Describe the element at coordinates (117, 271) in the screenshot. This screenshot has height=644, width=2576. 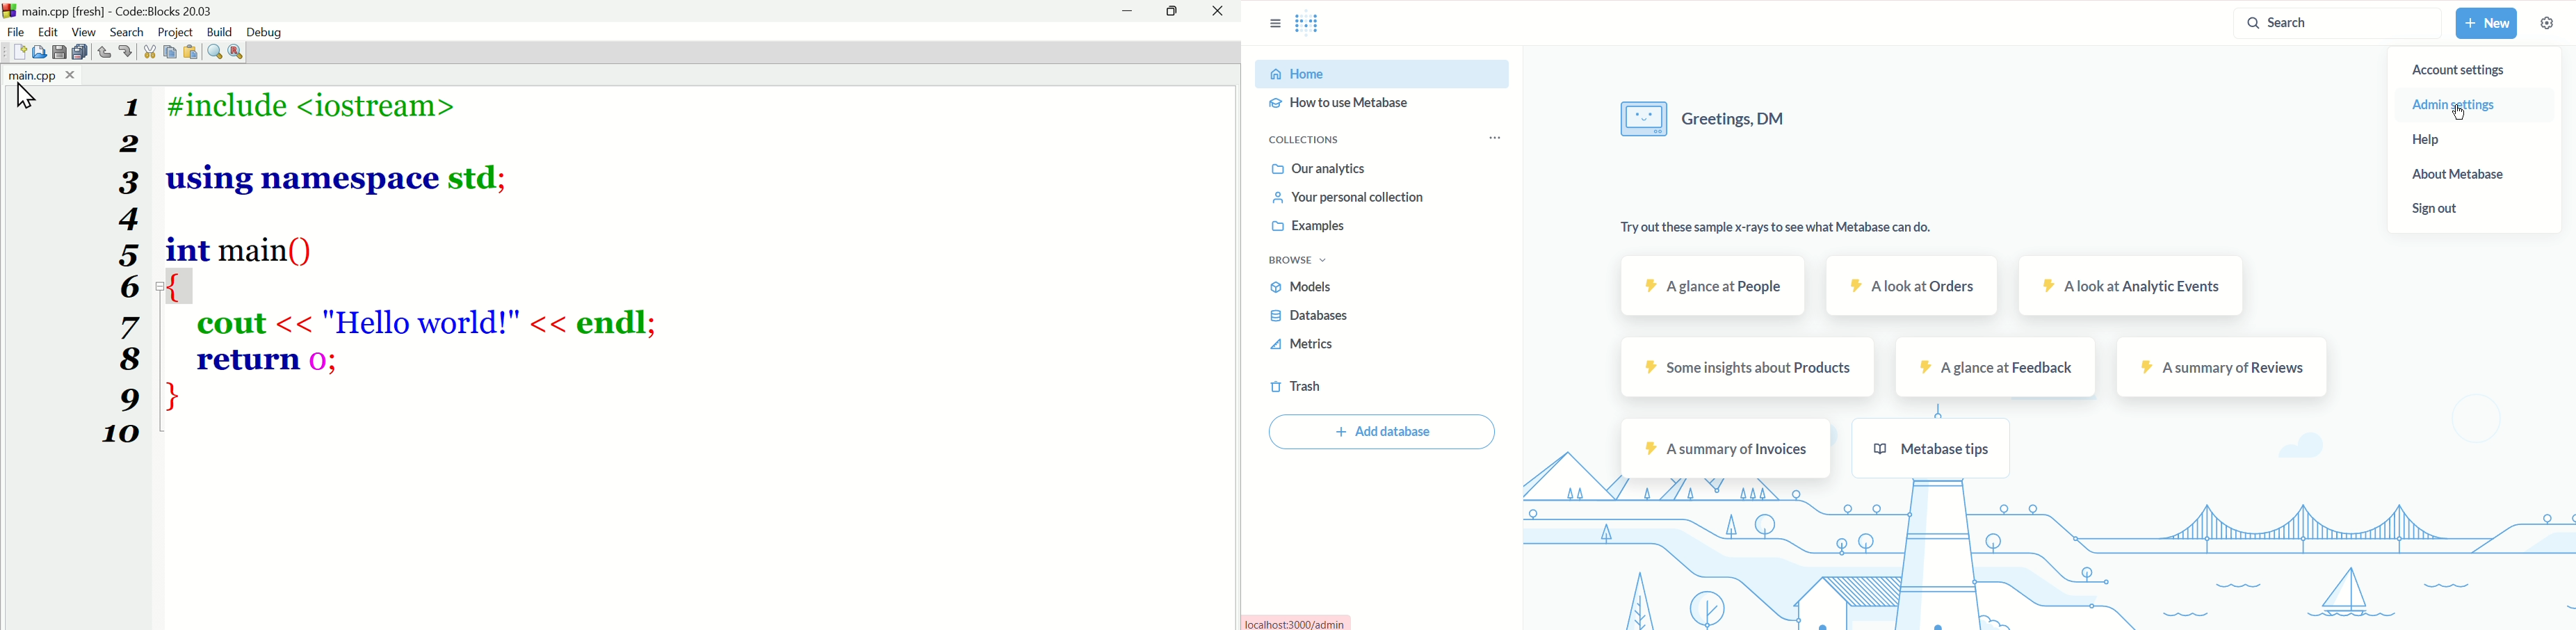
I see `1
2
3
4
5
6
7
8
9
10` at that location.